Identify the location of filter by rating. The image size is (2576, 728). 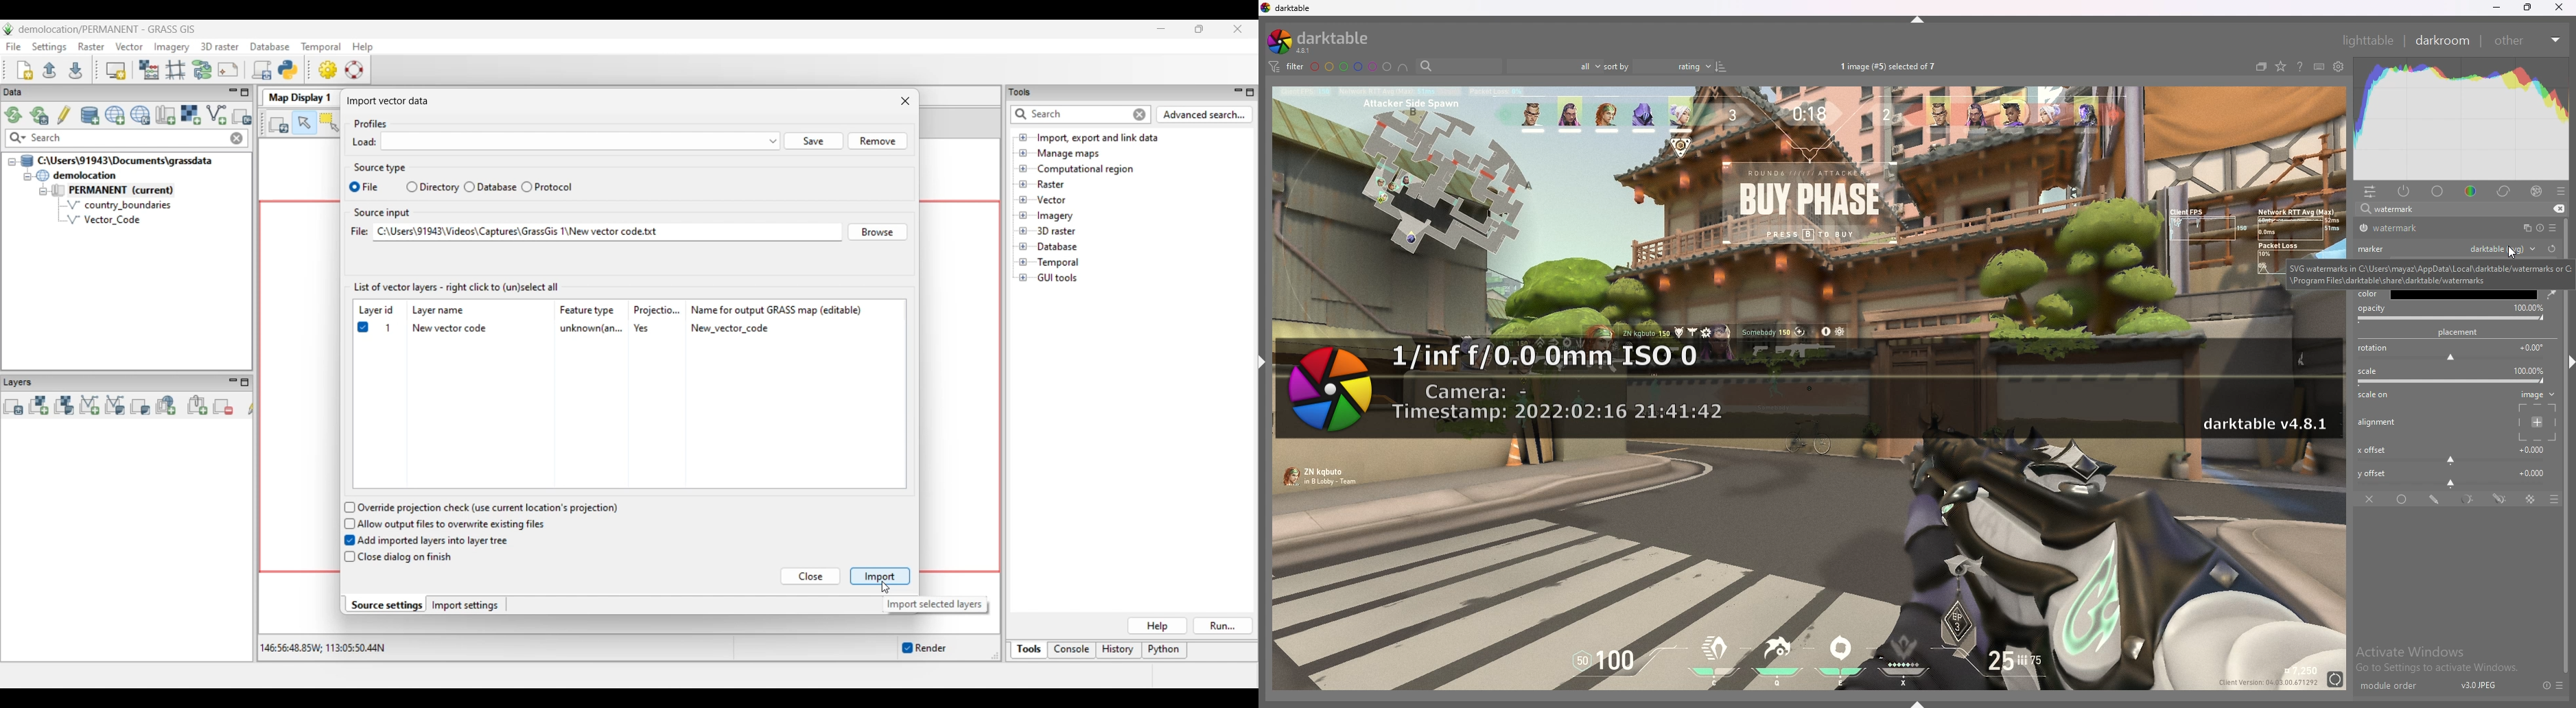
(1553, 67).